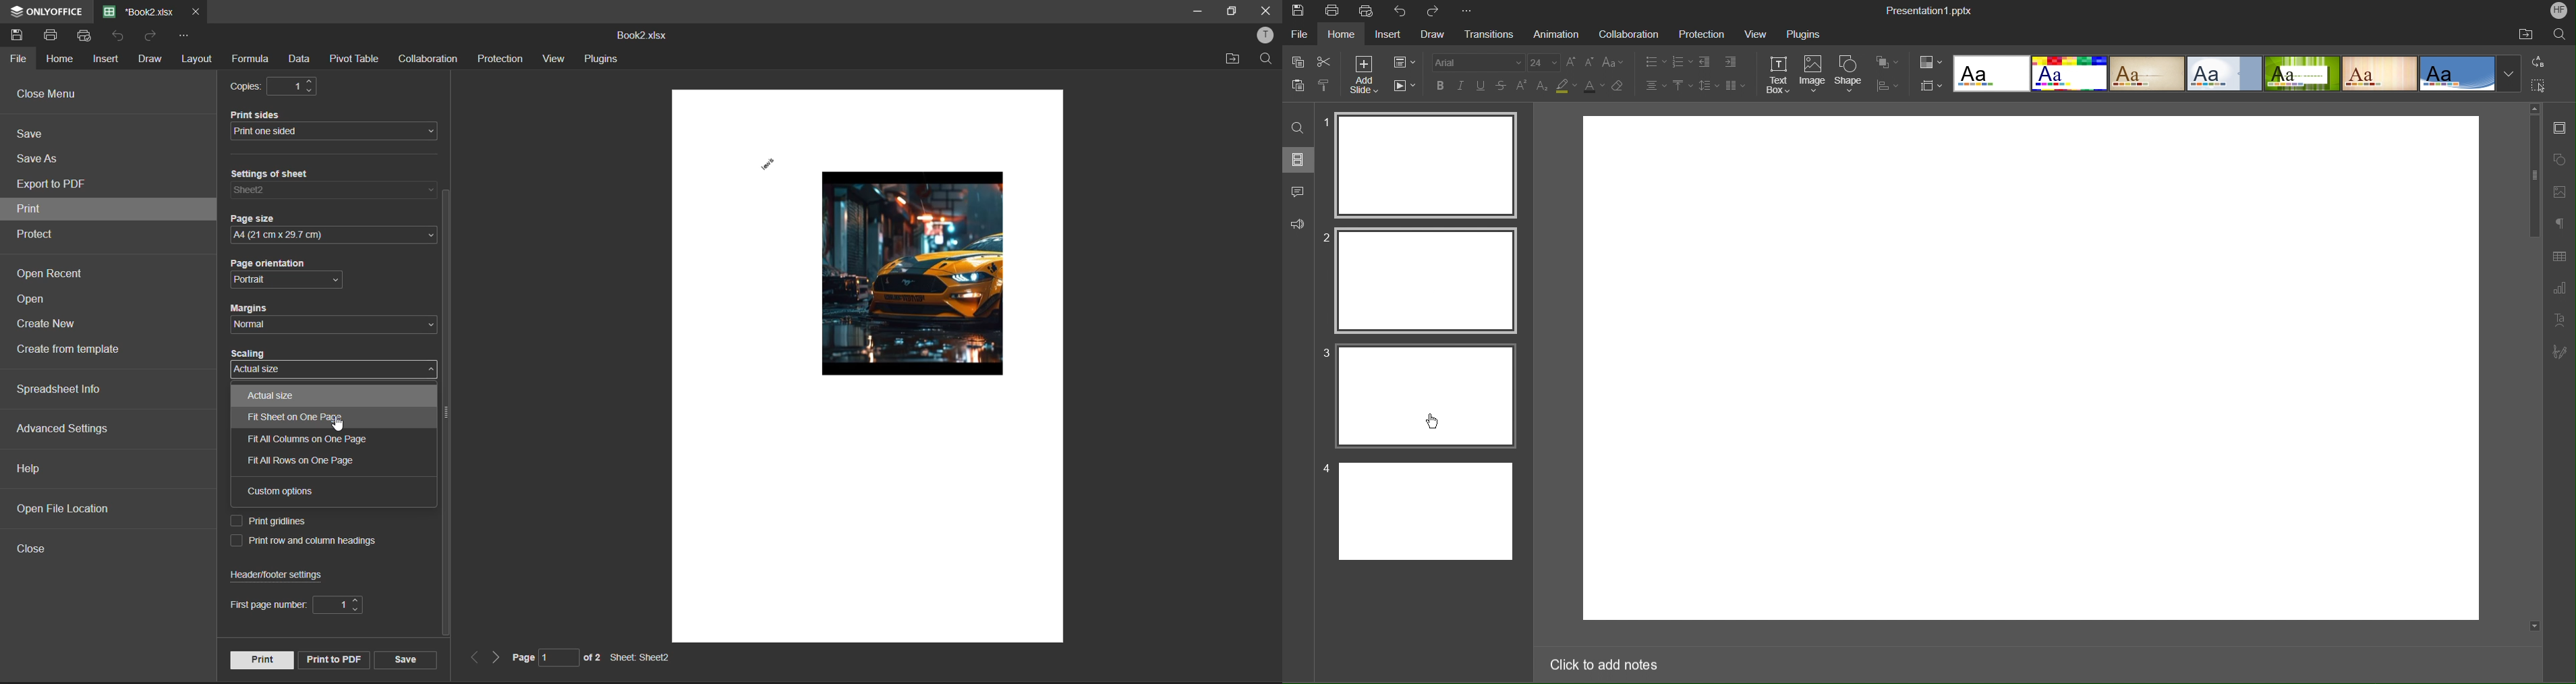  What do you see at coordinates (1848, 75) in the screenshot?
I see `Shape` at bounding box center [1848, 75].